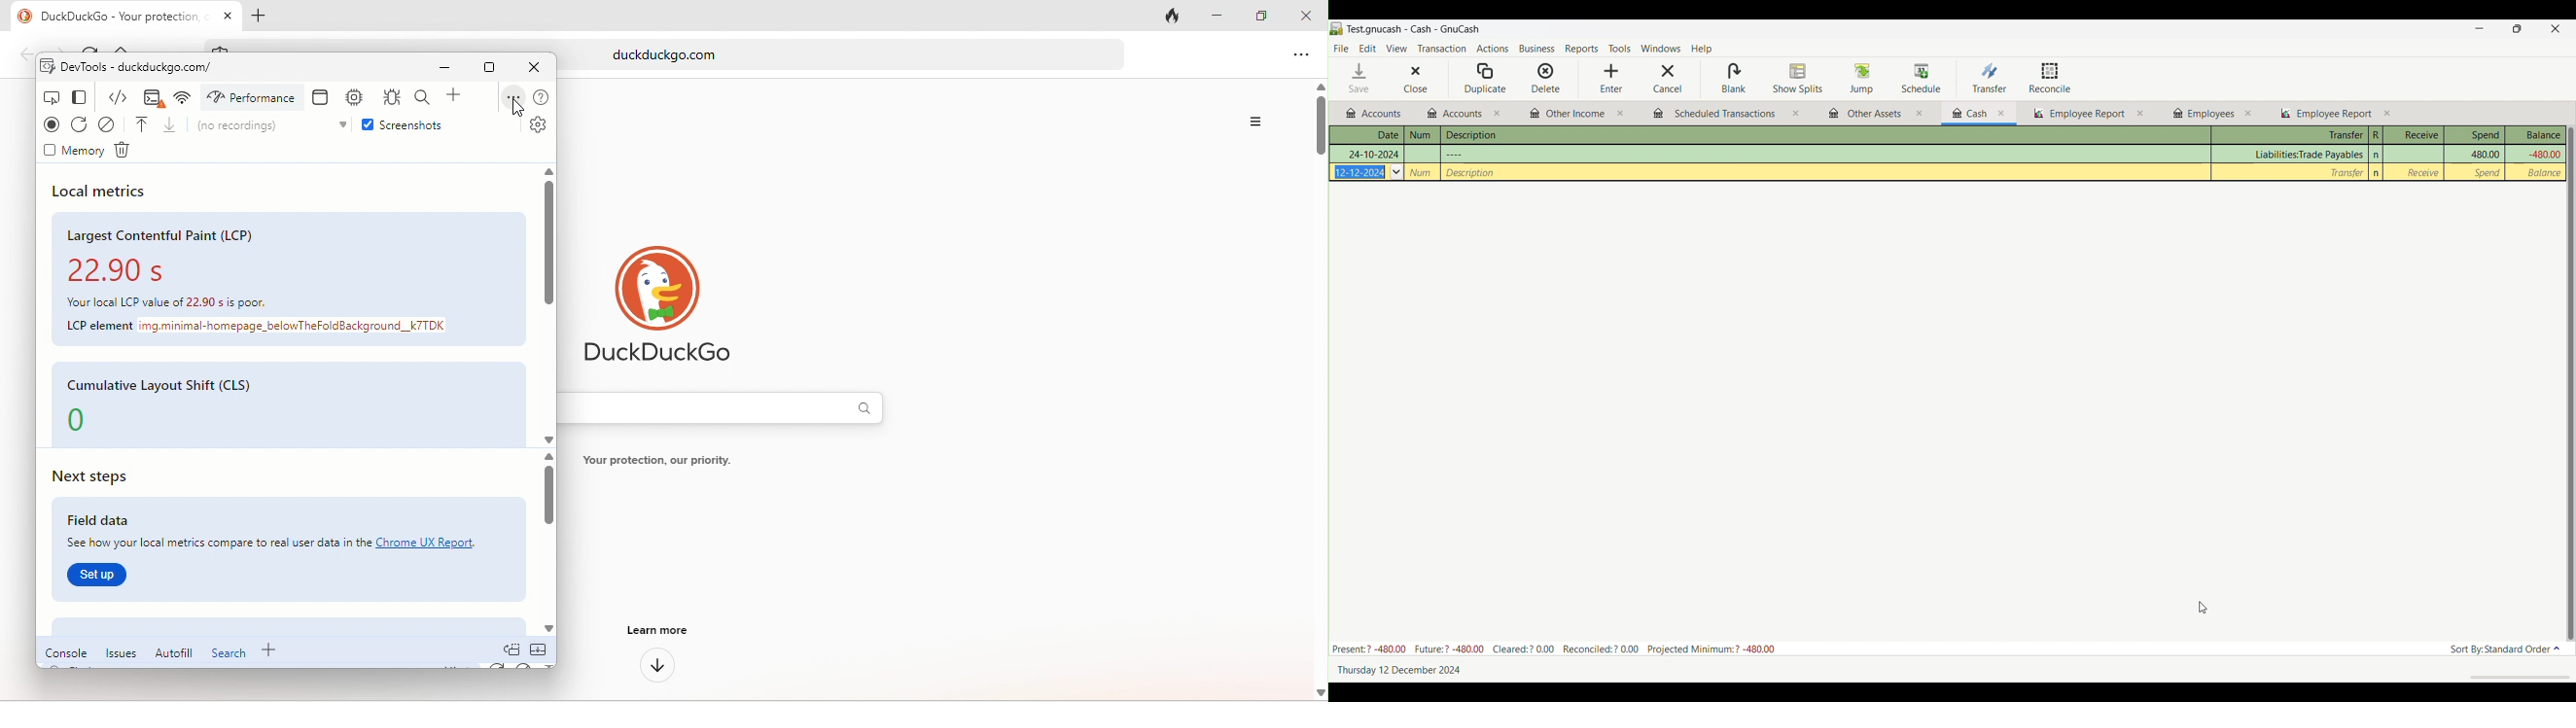  What do you see at coordinates (1863, 79) in the screenshot?
I see `Jump` at bounding box center [1863, 79].